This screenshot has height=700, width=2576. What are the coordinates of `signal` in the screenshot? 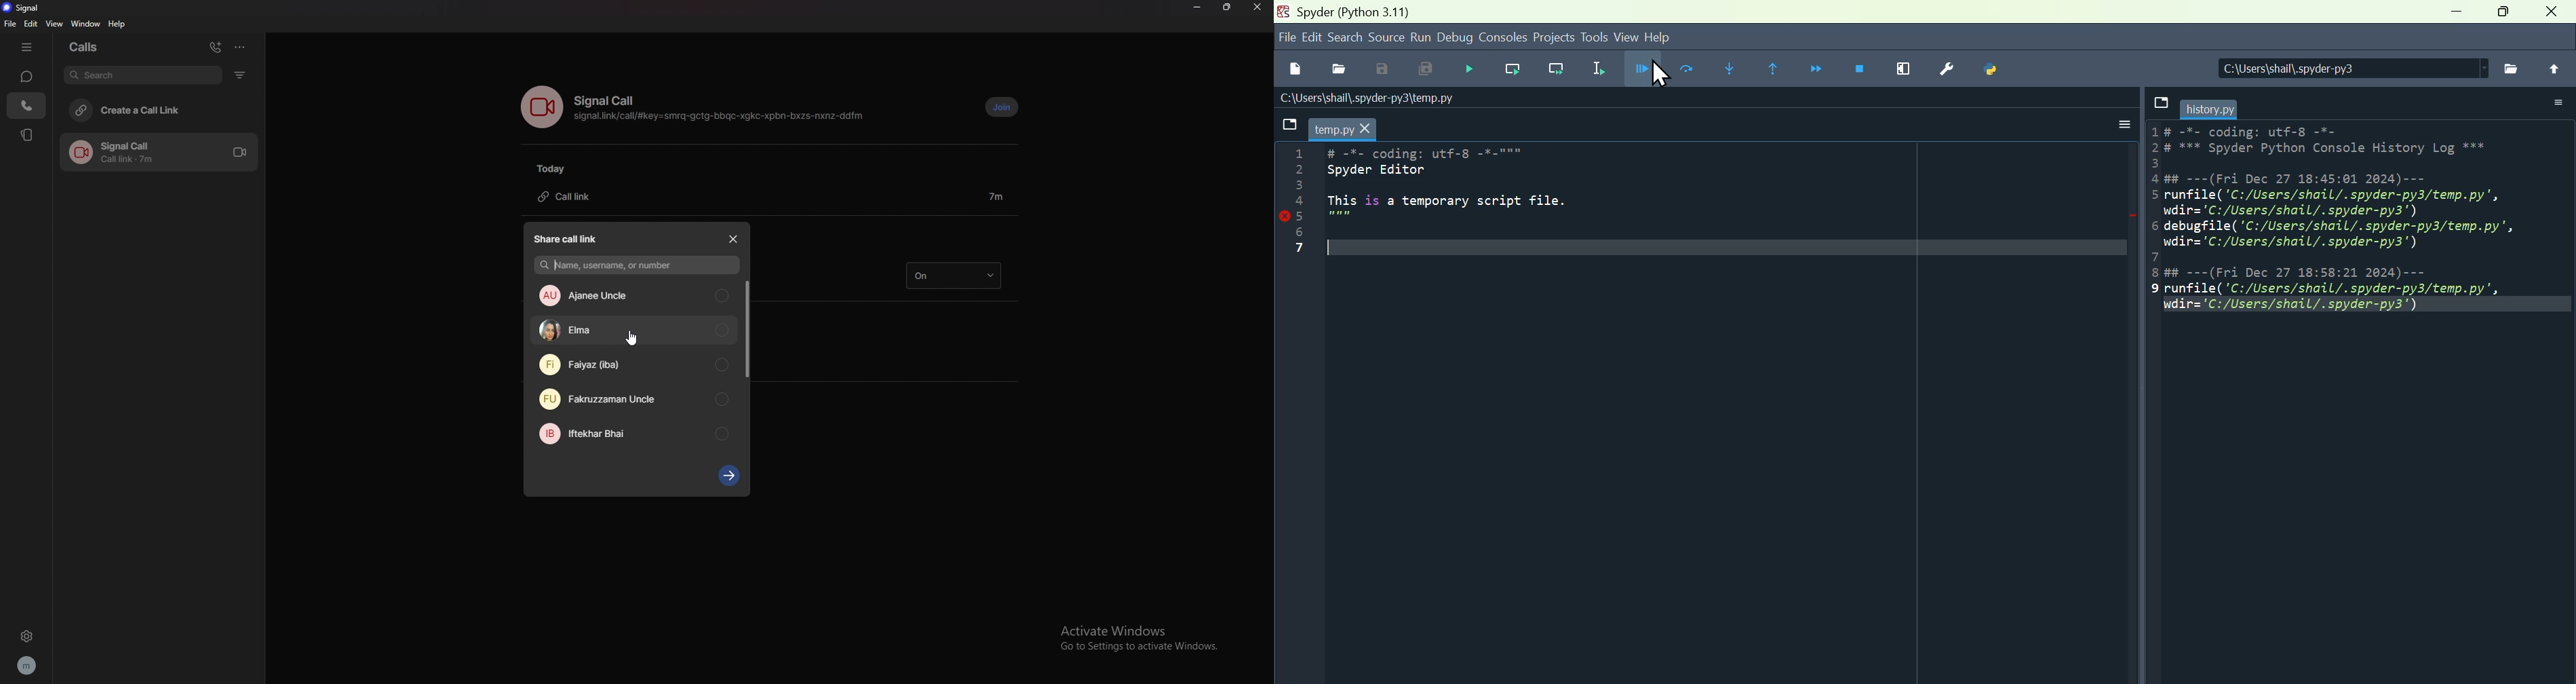 It's located at (26, 7).